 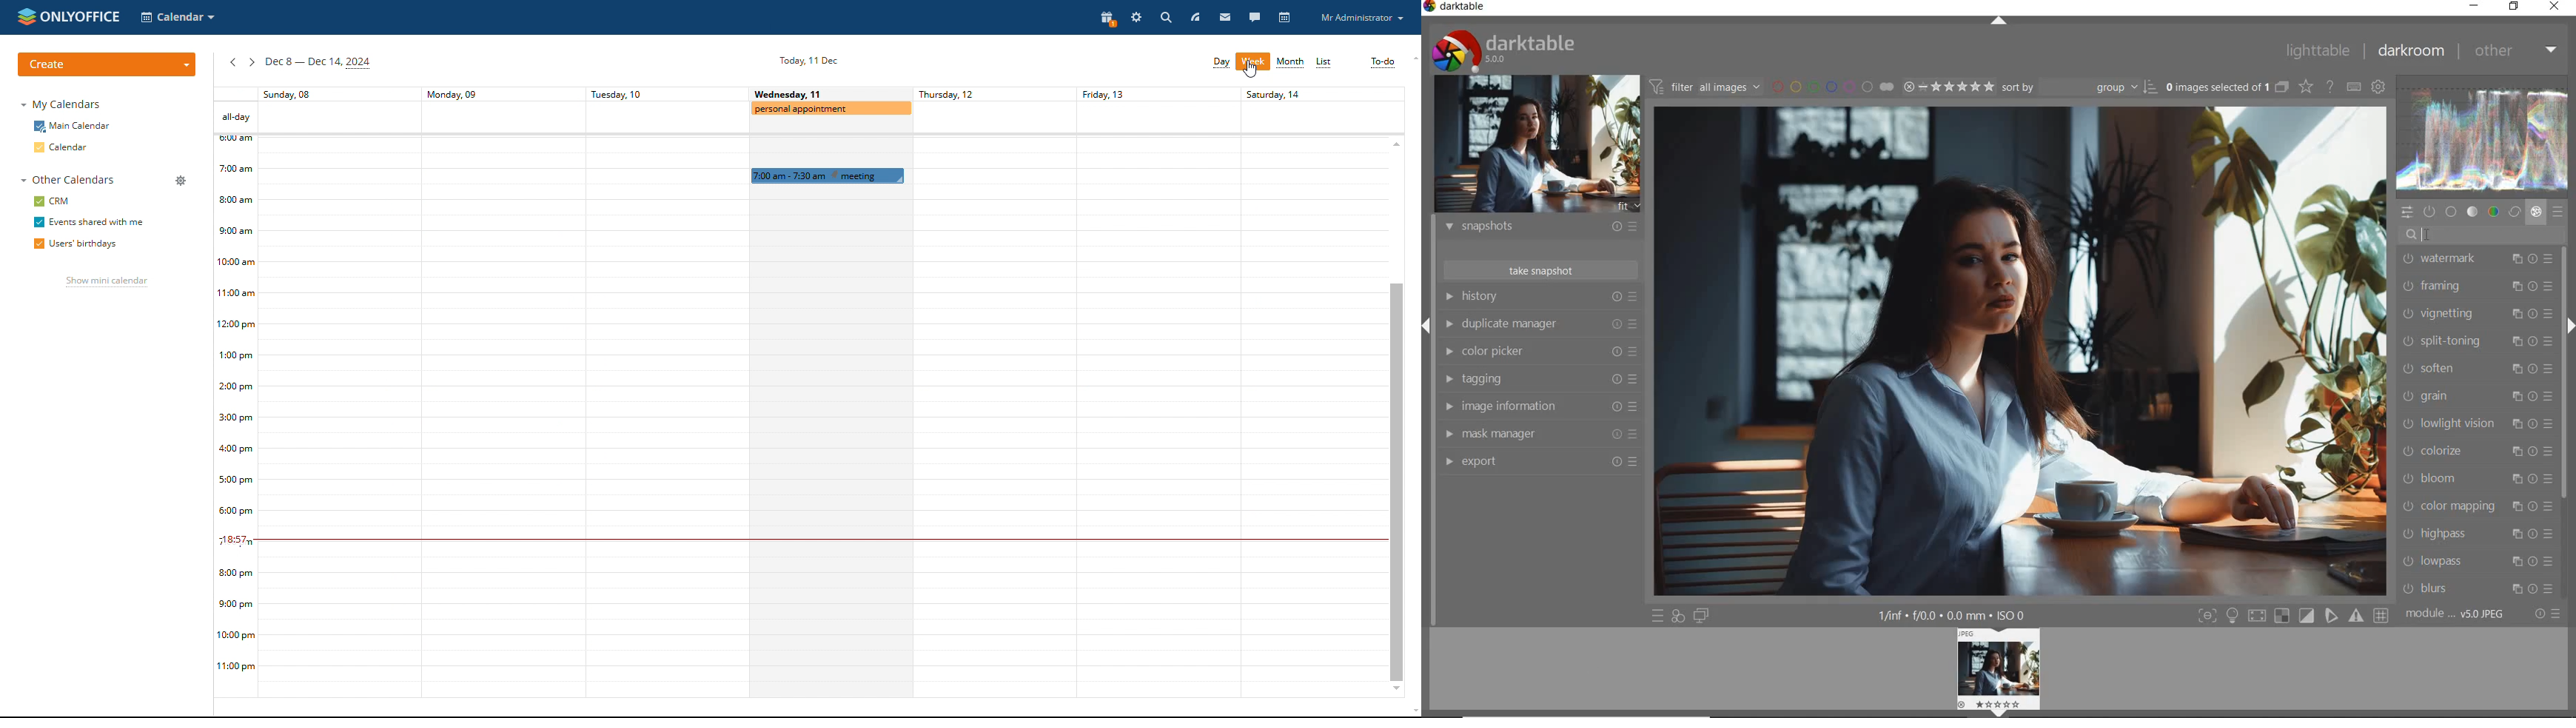 What do you see at coordinates (1542, 351) in the screenshot?
I see `color picker` at bounding box center [1542, 351].